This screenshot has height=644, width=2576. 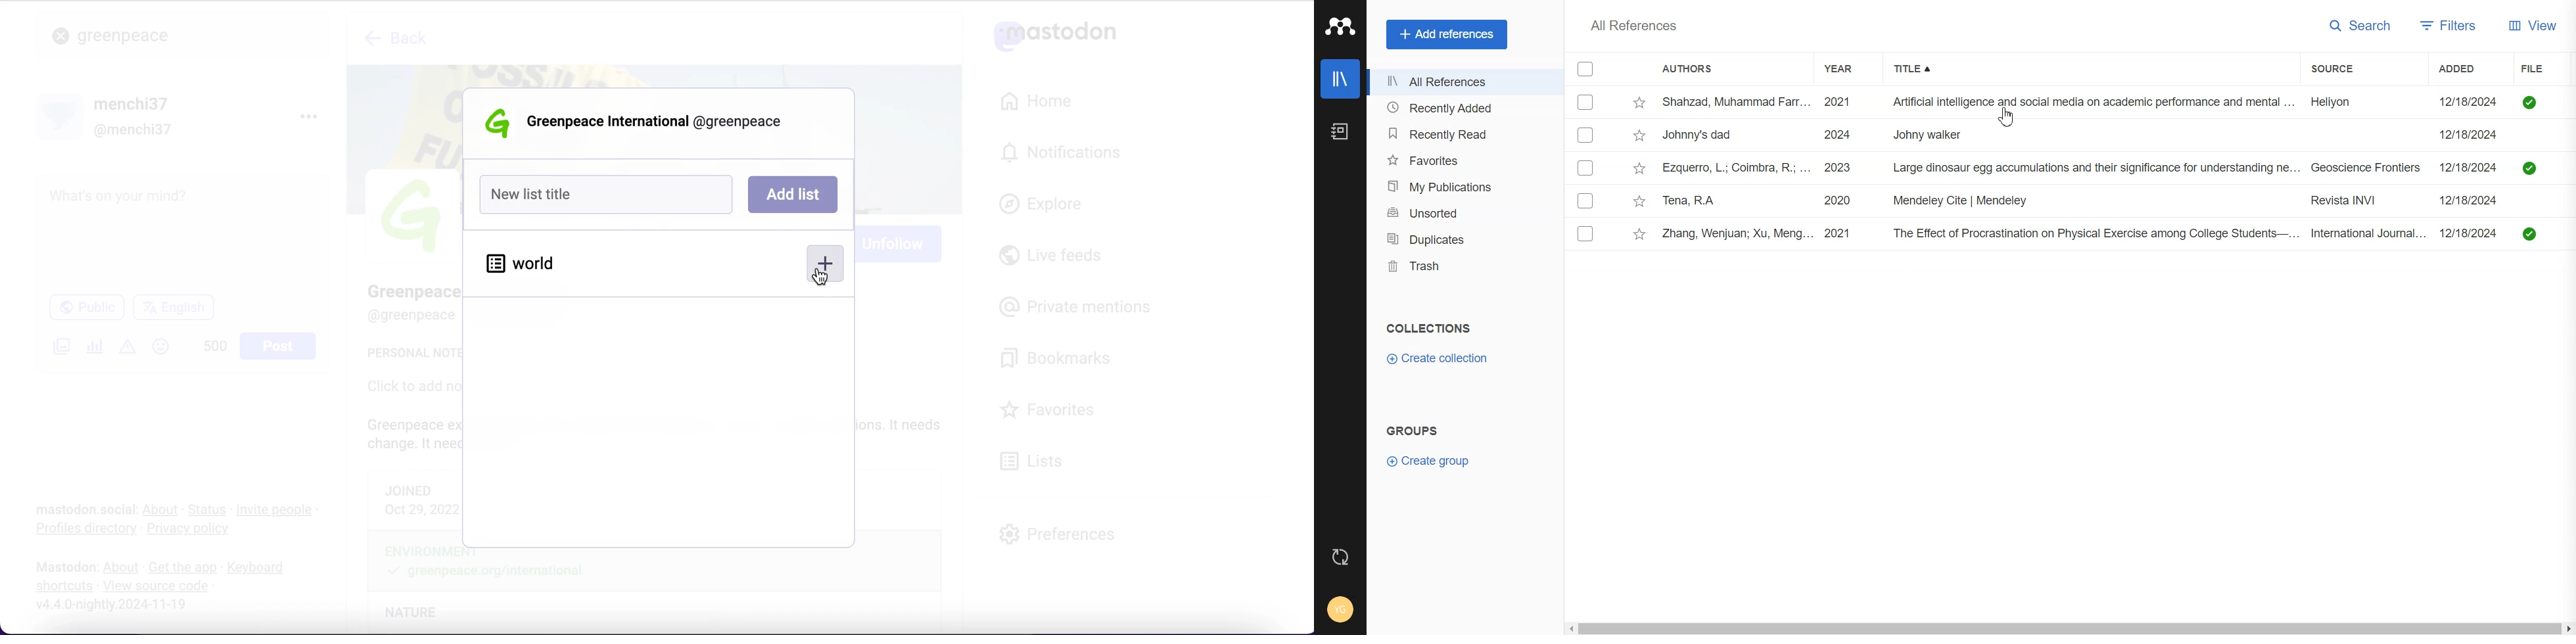 I want to click on Unsorted, so click(x=1455, y=213).